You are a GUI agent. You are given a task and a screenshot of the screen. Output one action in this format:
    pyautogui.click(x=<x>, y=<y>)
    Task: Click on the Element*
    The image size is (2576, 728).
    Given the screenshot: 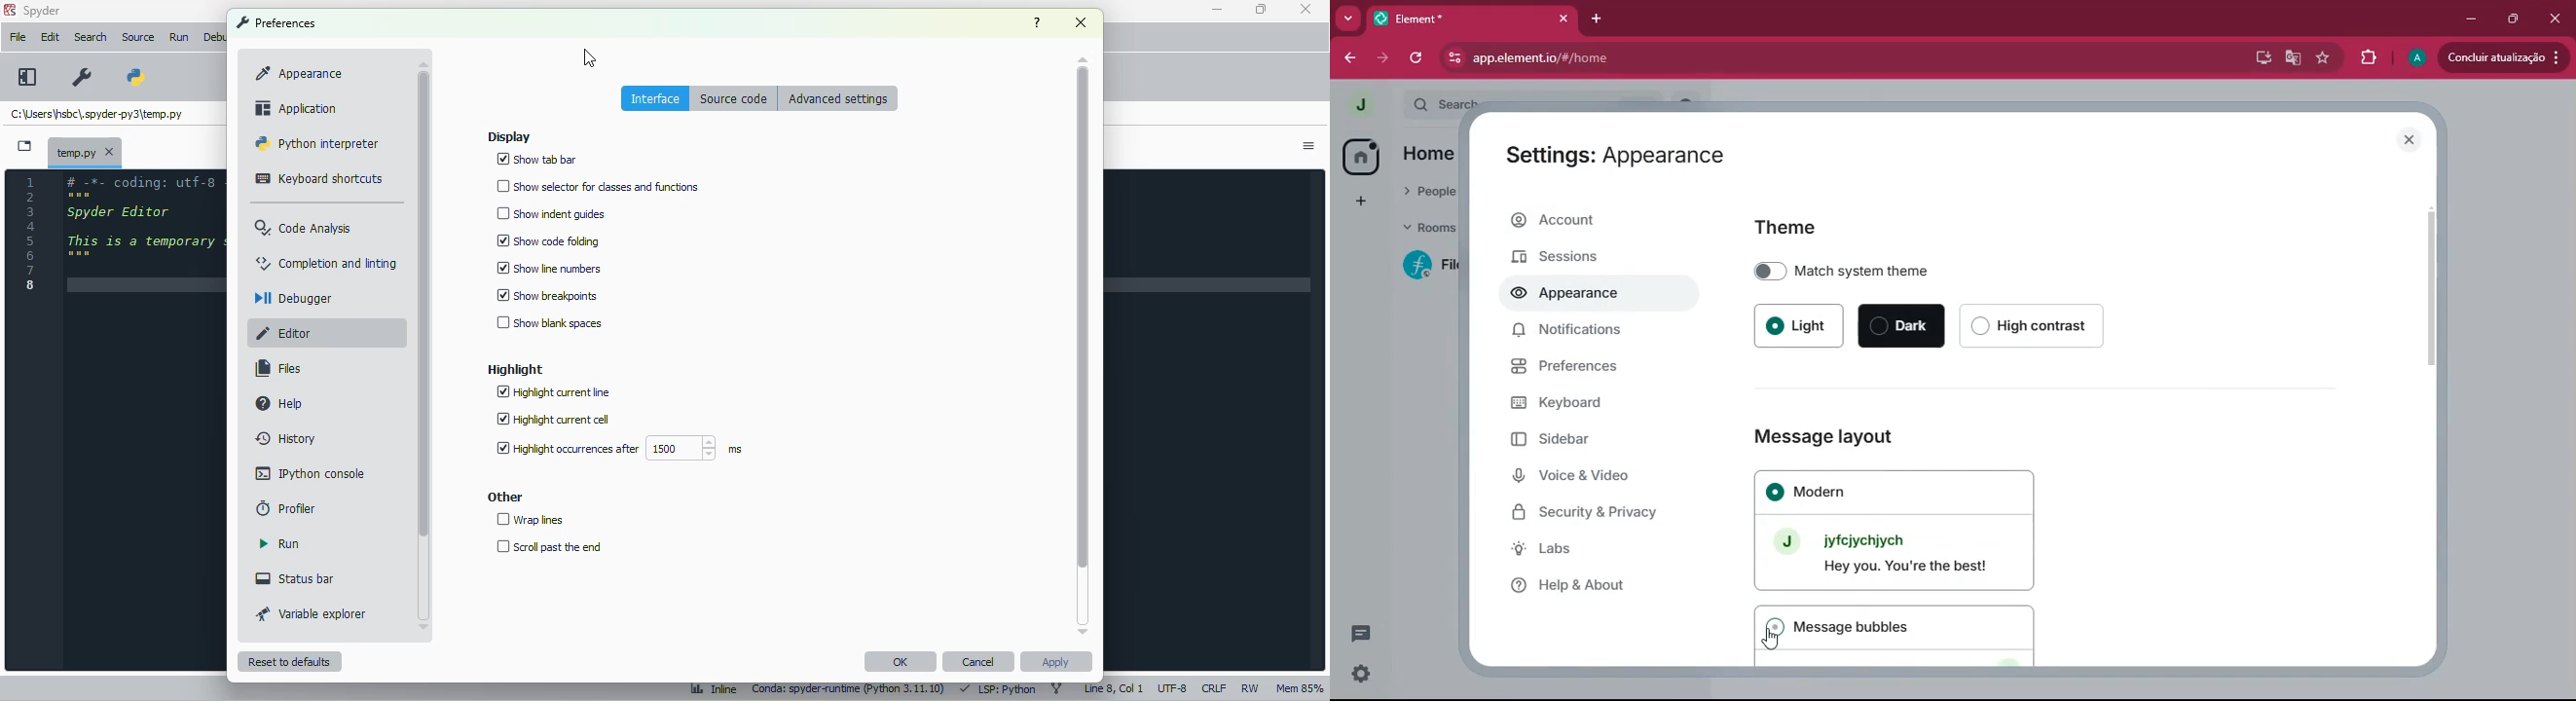 What is the action you would take?
    pyautogui.click(x=1455, y=17)
    